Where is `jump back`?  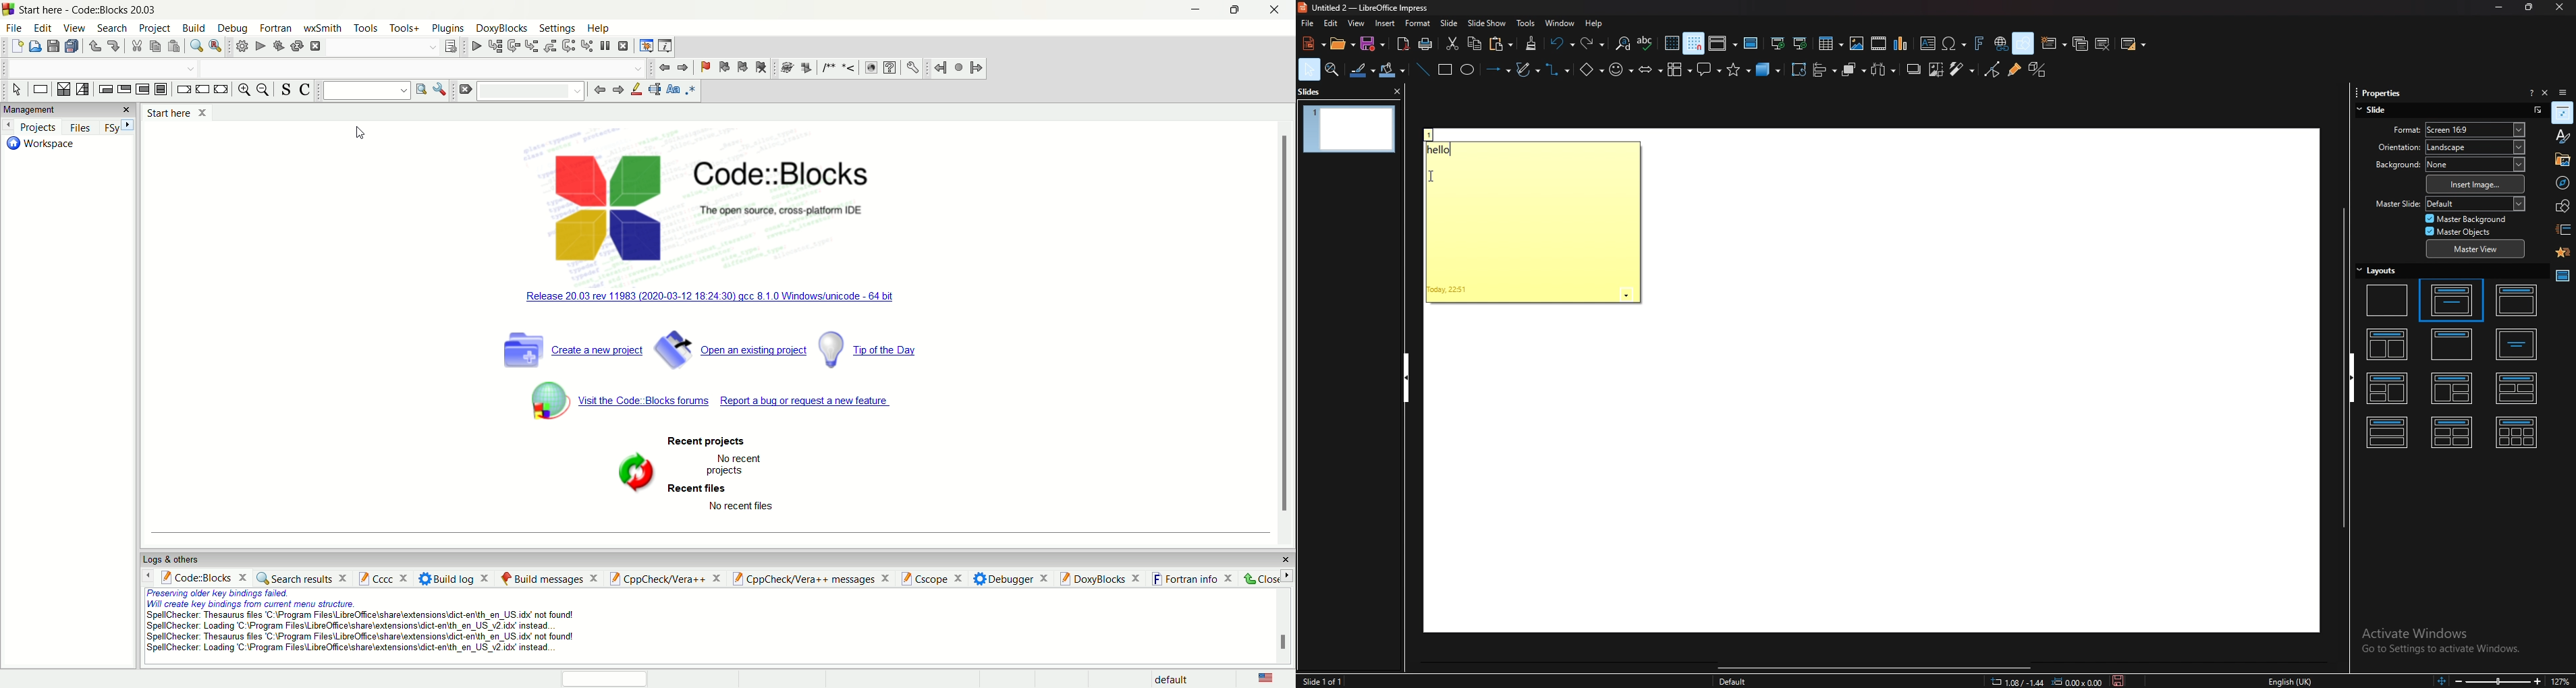 jump back is located at coordinates (939, 68).